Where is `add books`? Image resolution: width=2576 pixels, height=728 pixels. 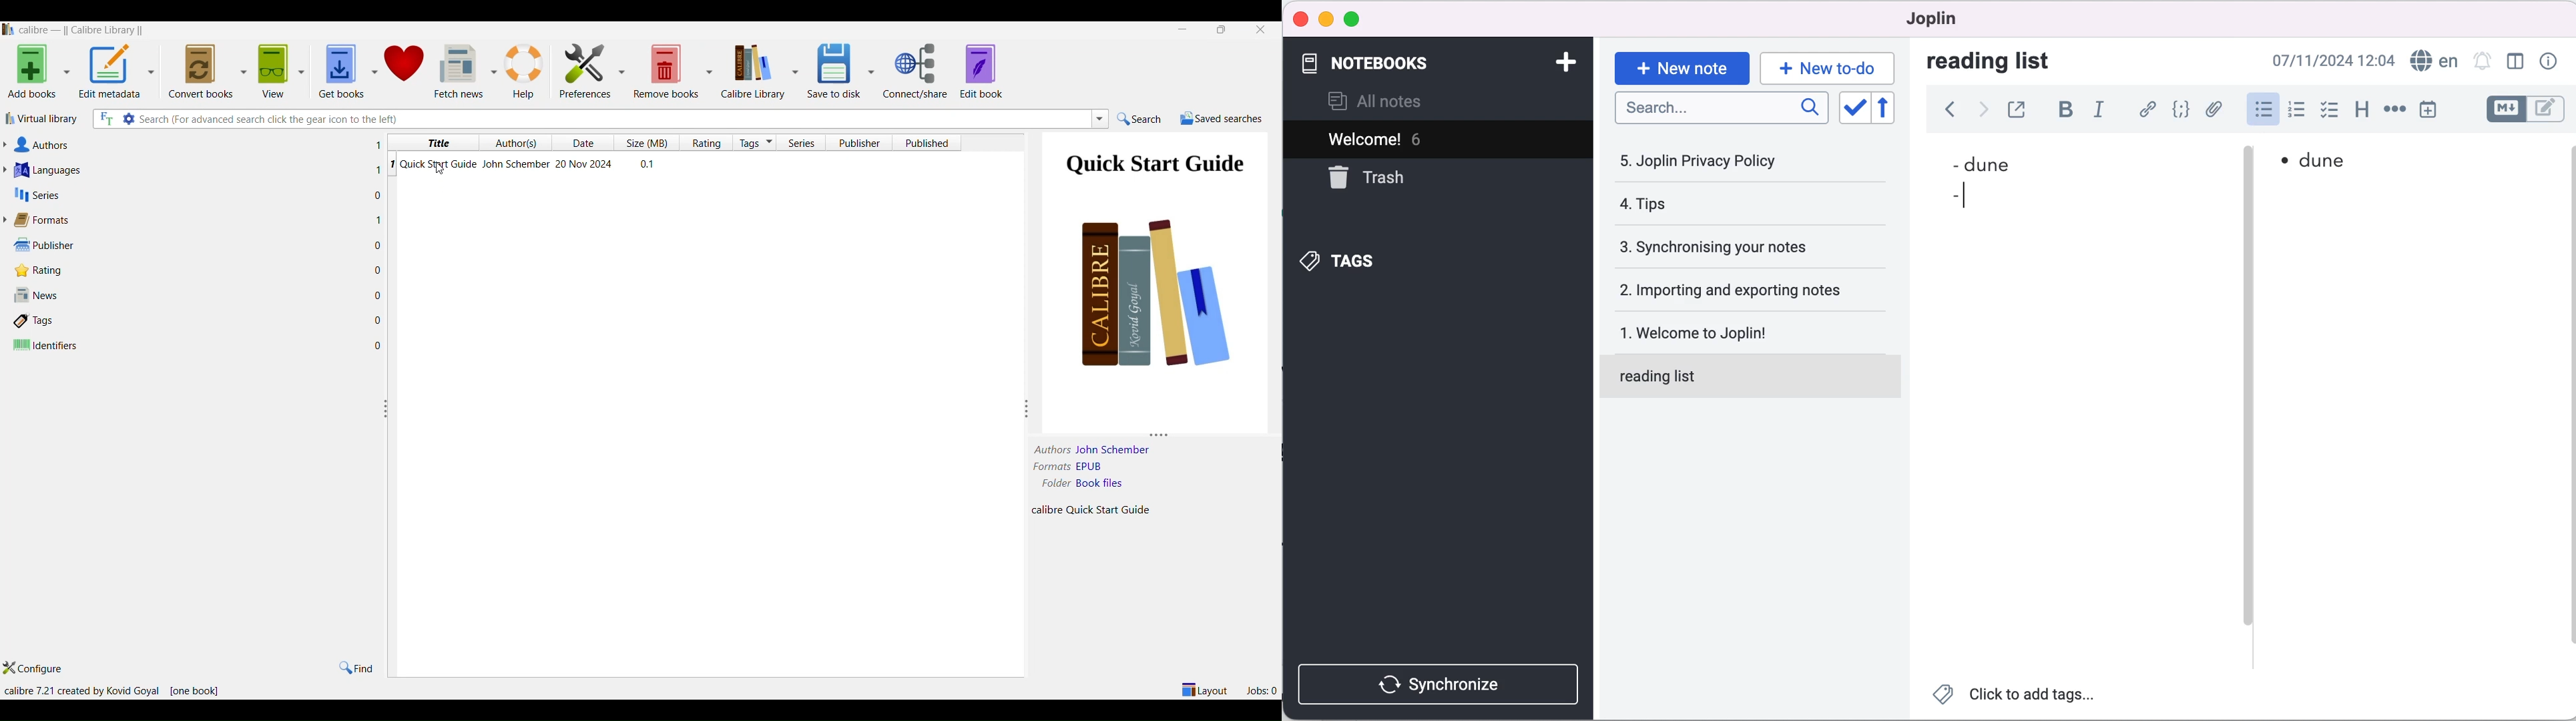
add books is located at coordinates (33, 73).